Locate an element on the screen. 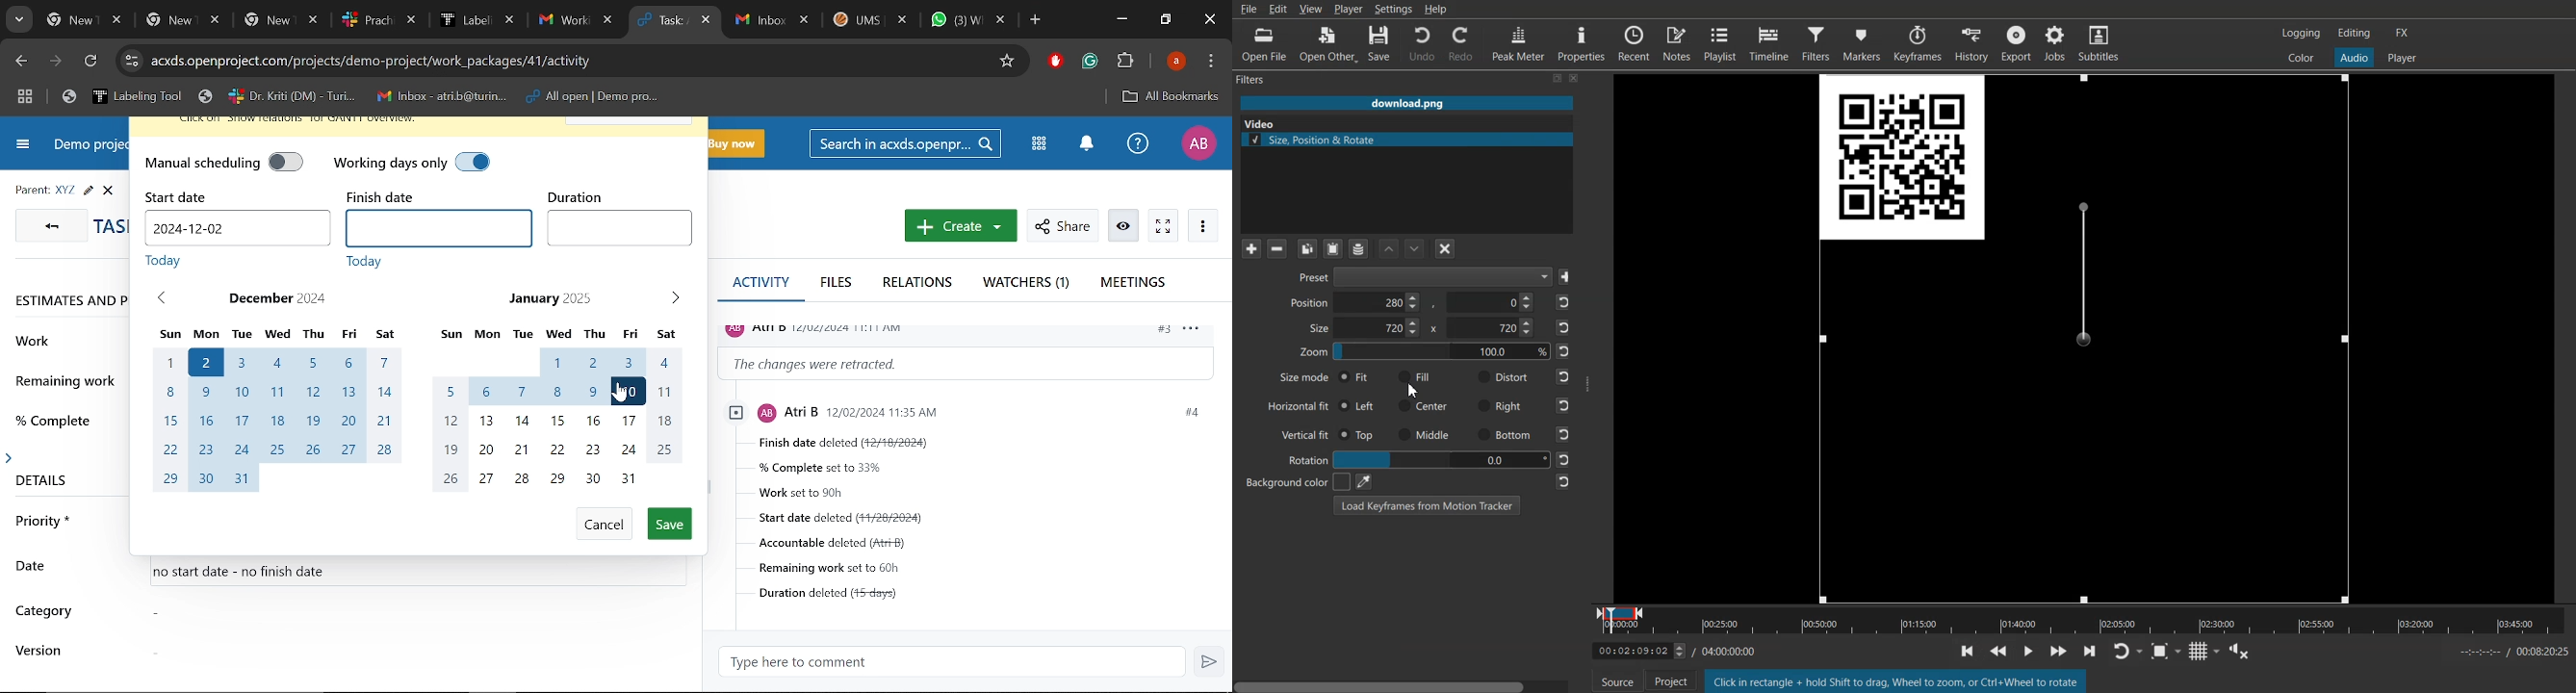 Image resolution: width=2576 pixels, height=700 pixels. Text 2 is located at coordinates (1258, 124).